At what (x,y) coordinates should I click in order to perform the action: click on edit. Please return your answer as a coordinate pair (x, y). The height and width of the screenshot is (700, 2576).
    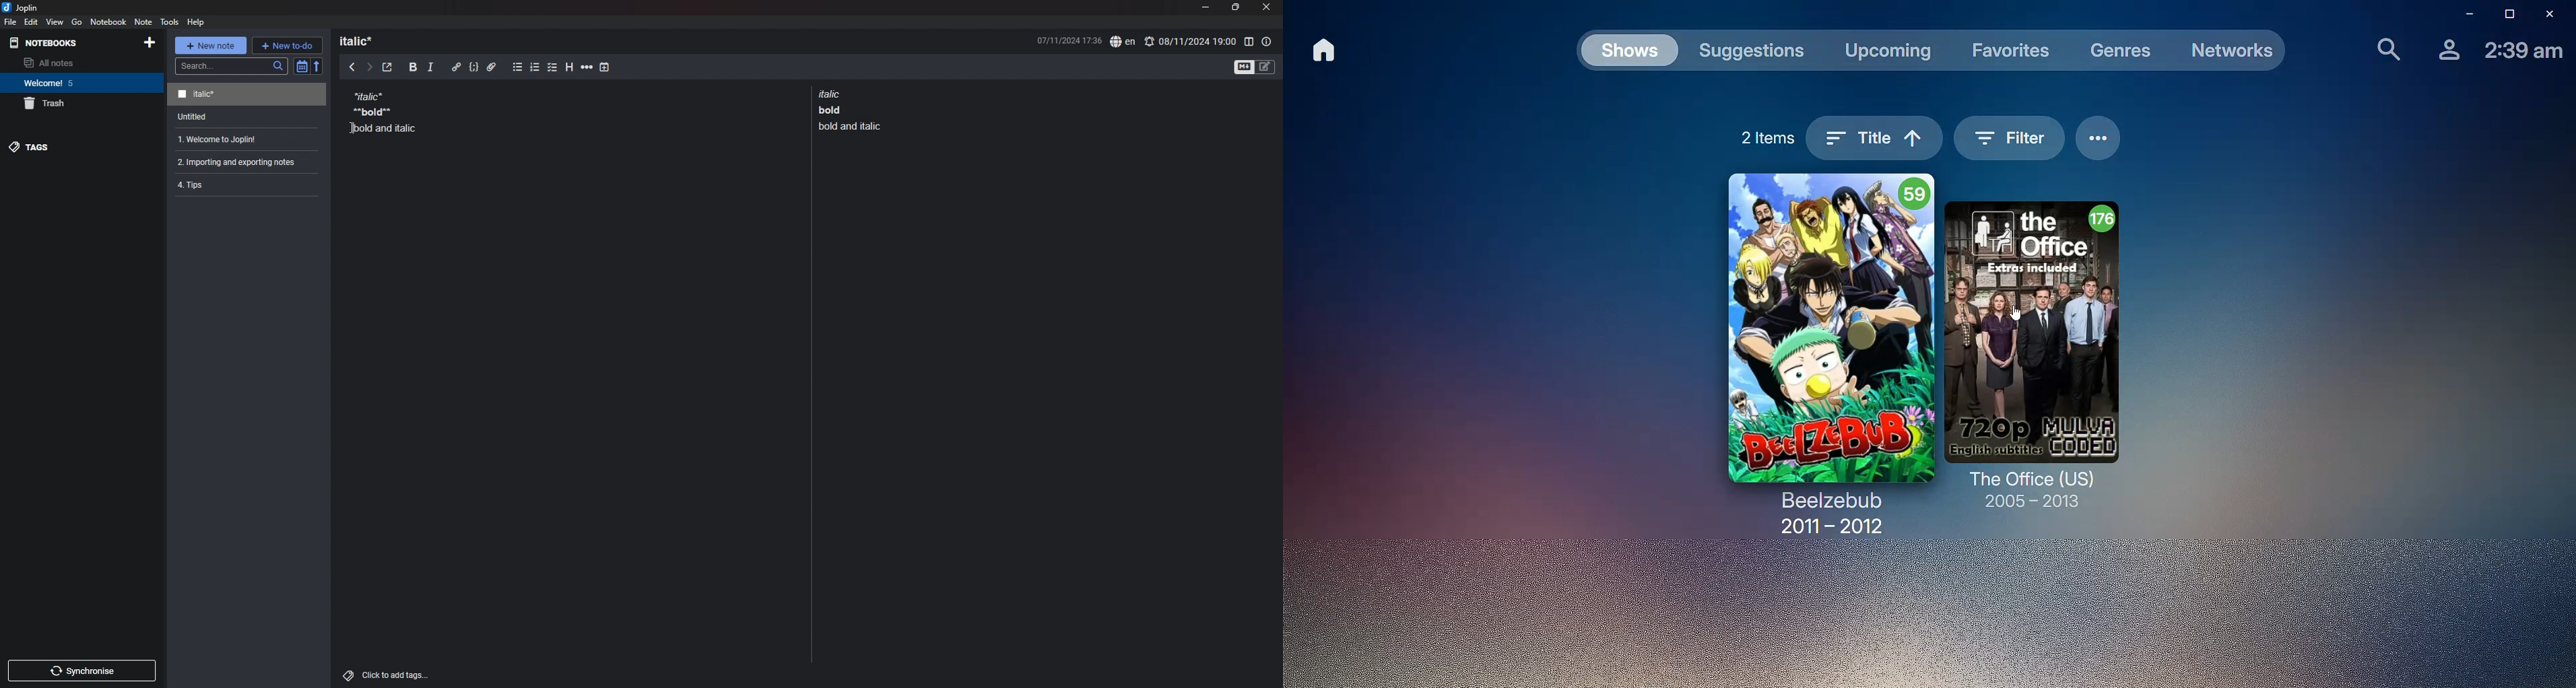
    Looking at the image, I should click on (31, 21).